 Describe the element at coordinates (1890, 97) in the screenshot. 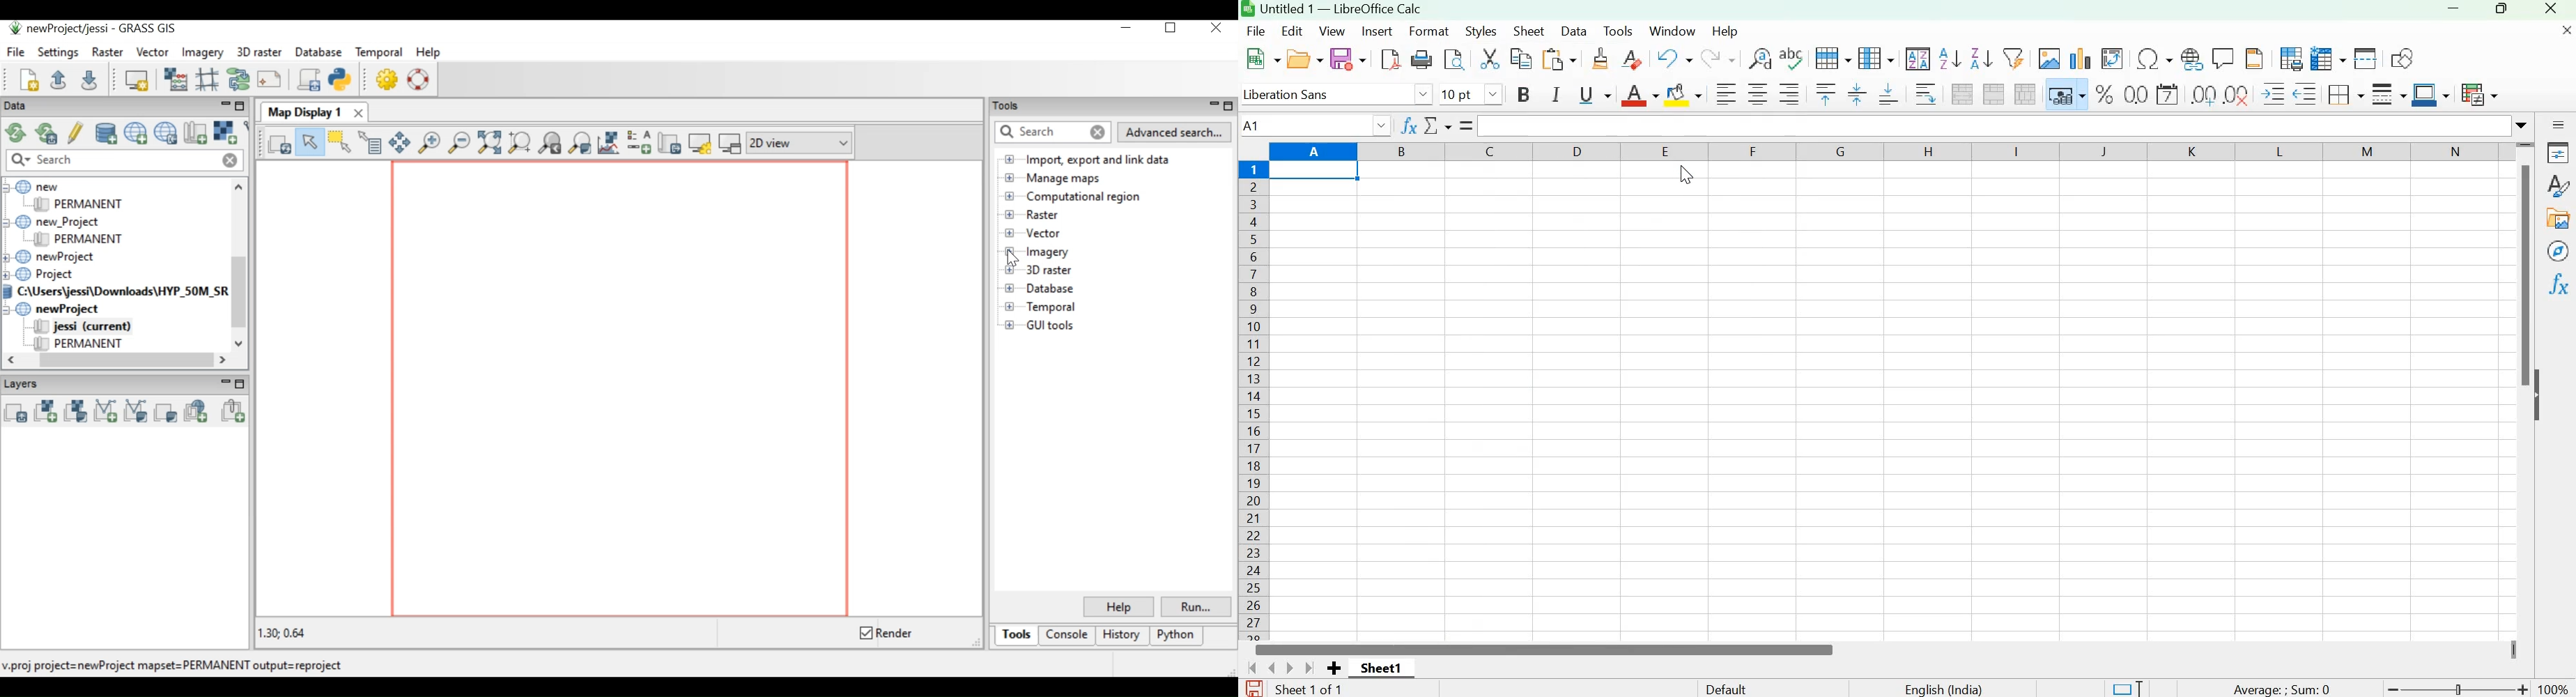

I see `Align bottom` at that location.